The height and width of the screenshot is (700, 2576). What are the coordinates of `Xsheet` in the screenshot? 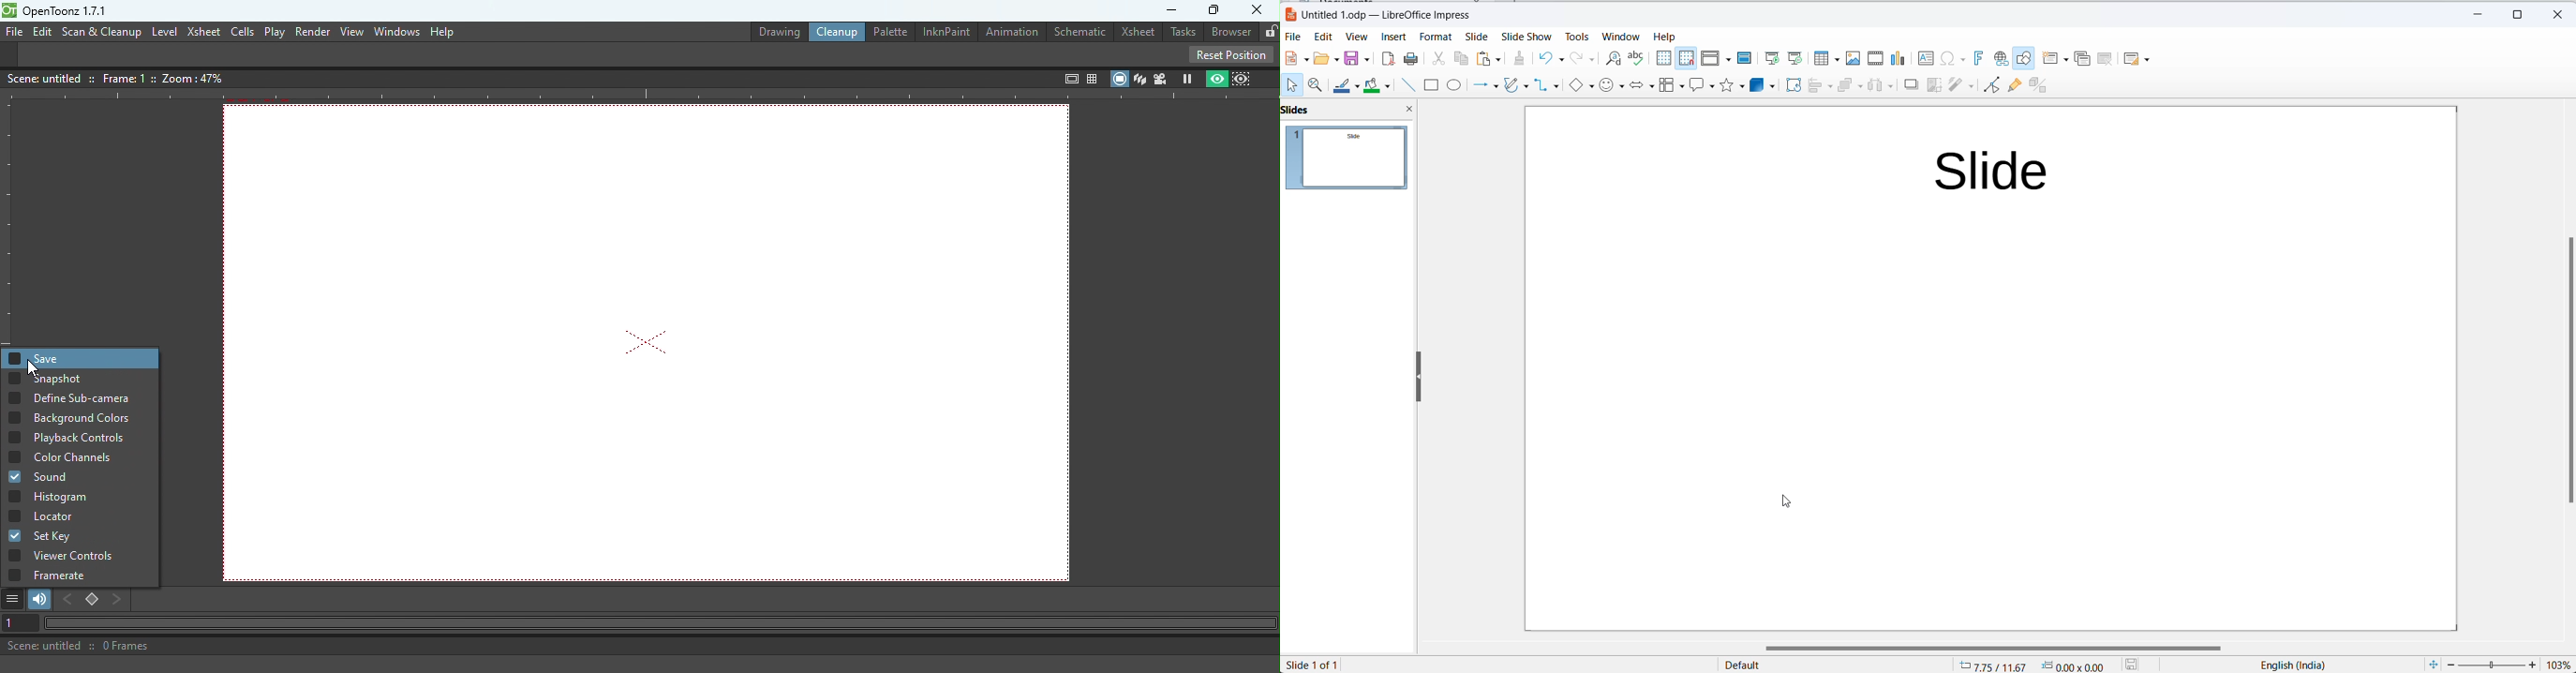 It's located at (1138, 32).